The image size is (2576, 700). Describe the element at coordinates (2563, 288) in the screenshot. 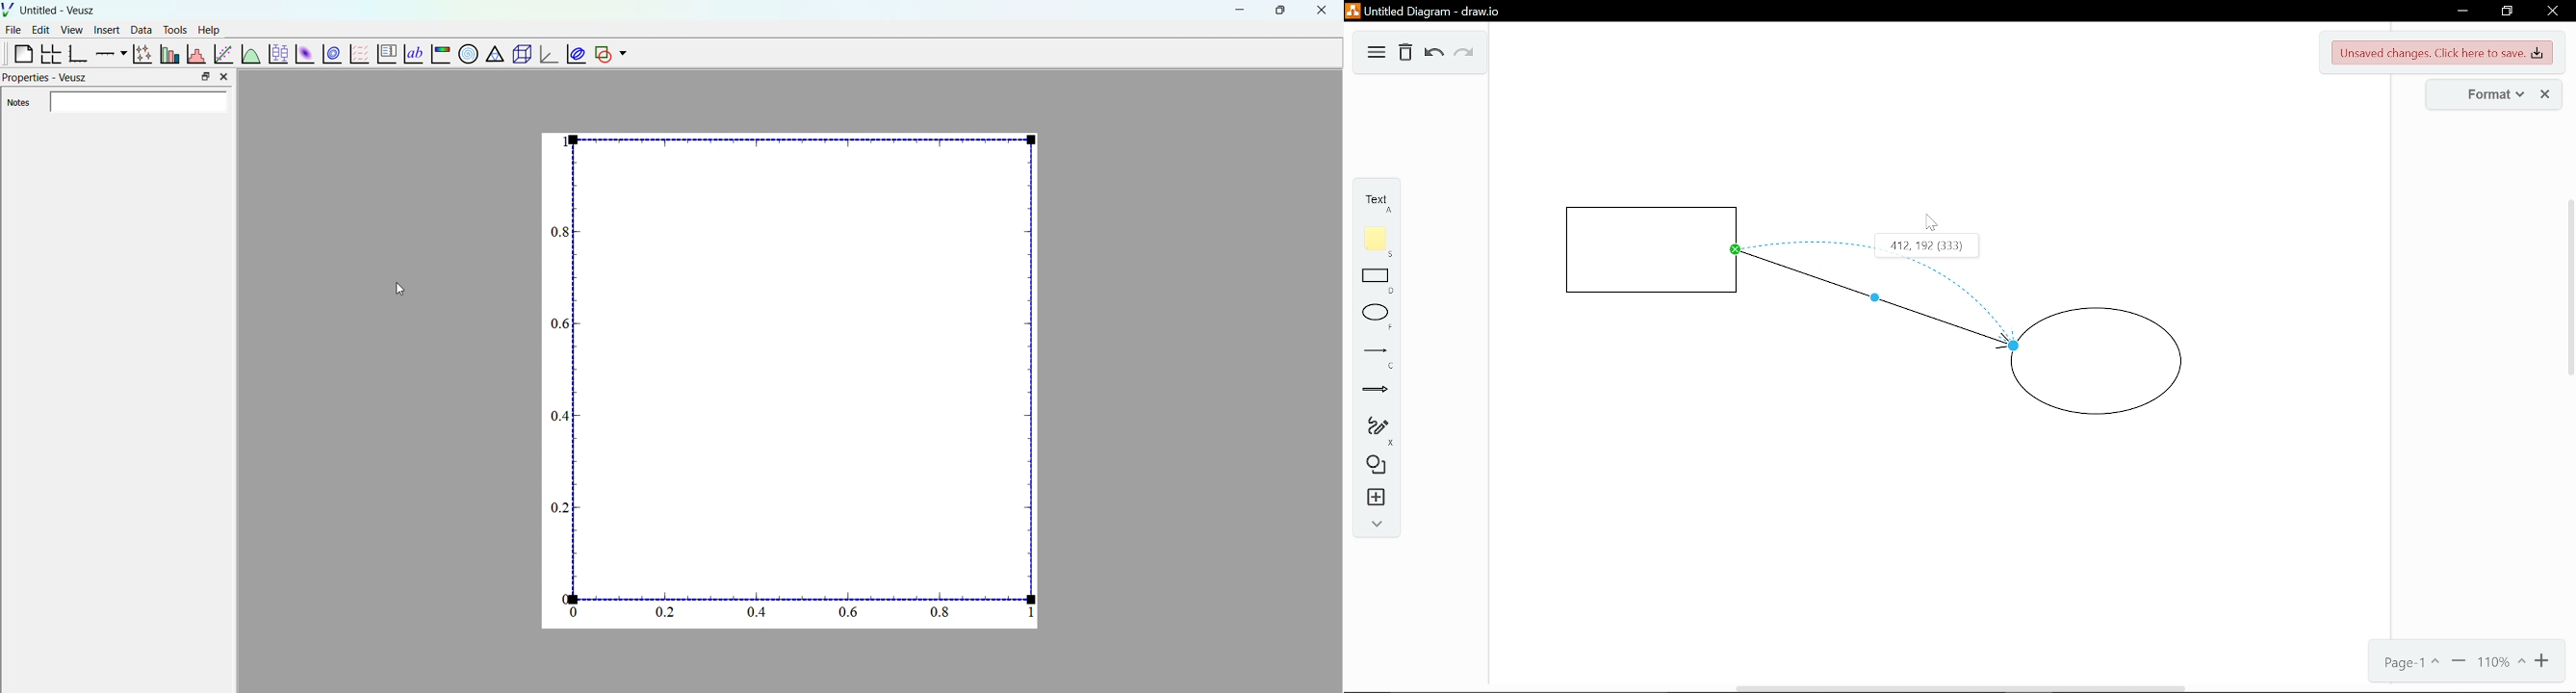

I see `Scroll Bar` at that location.